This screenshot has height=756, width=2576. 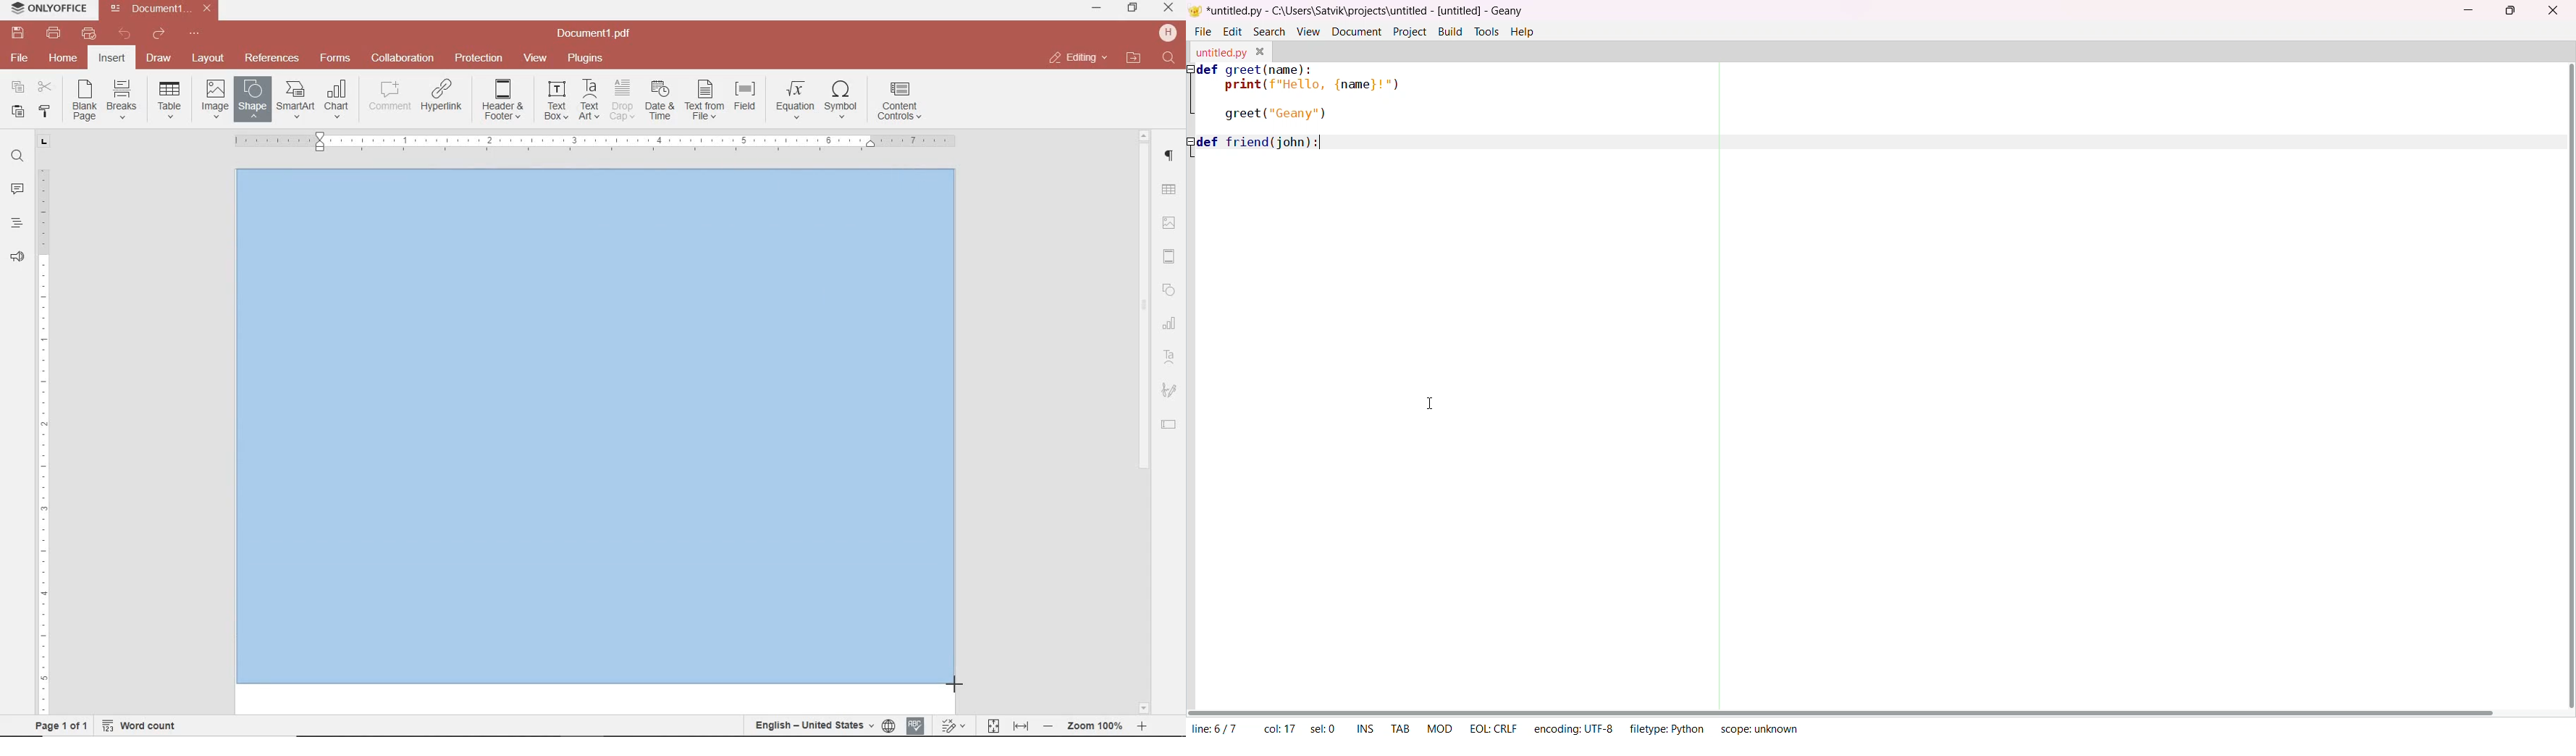 I want to click on plugins, so click(x=588, y=59).